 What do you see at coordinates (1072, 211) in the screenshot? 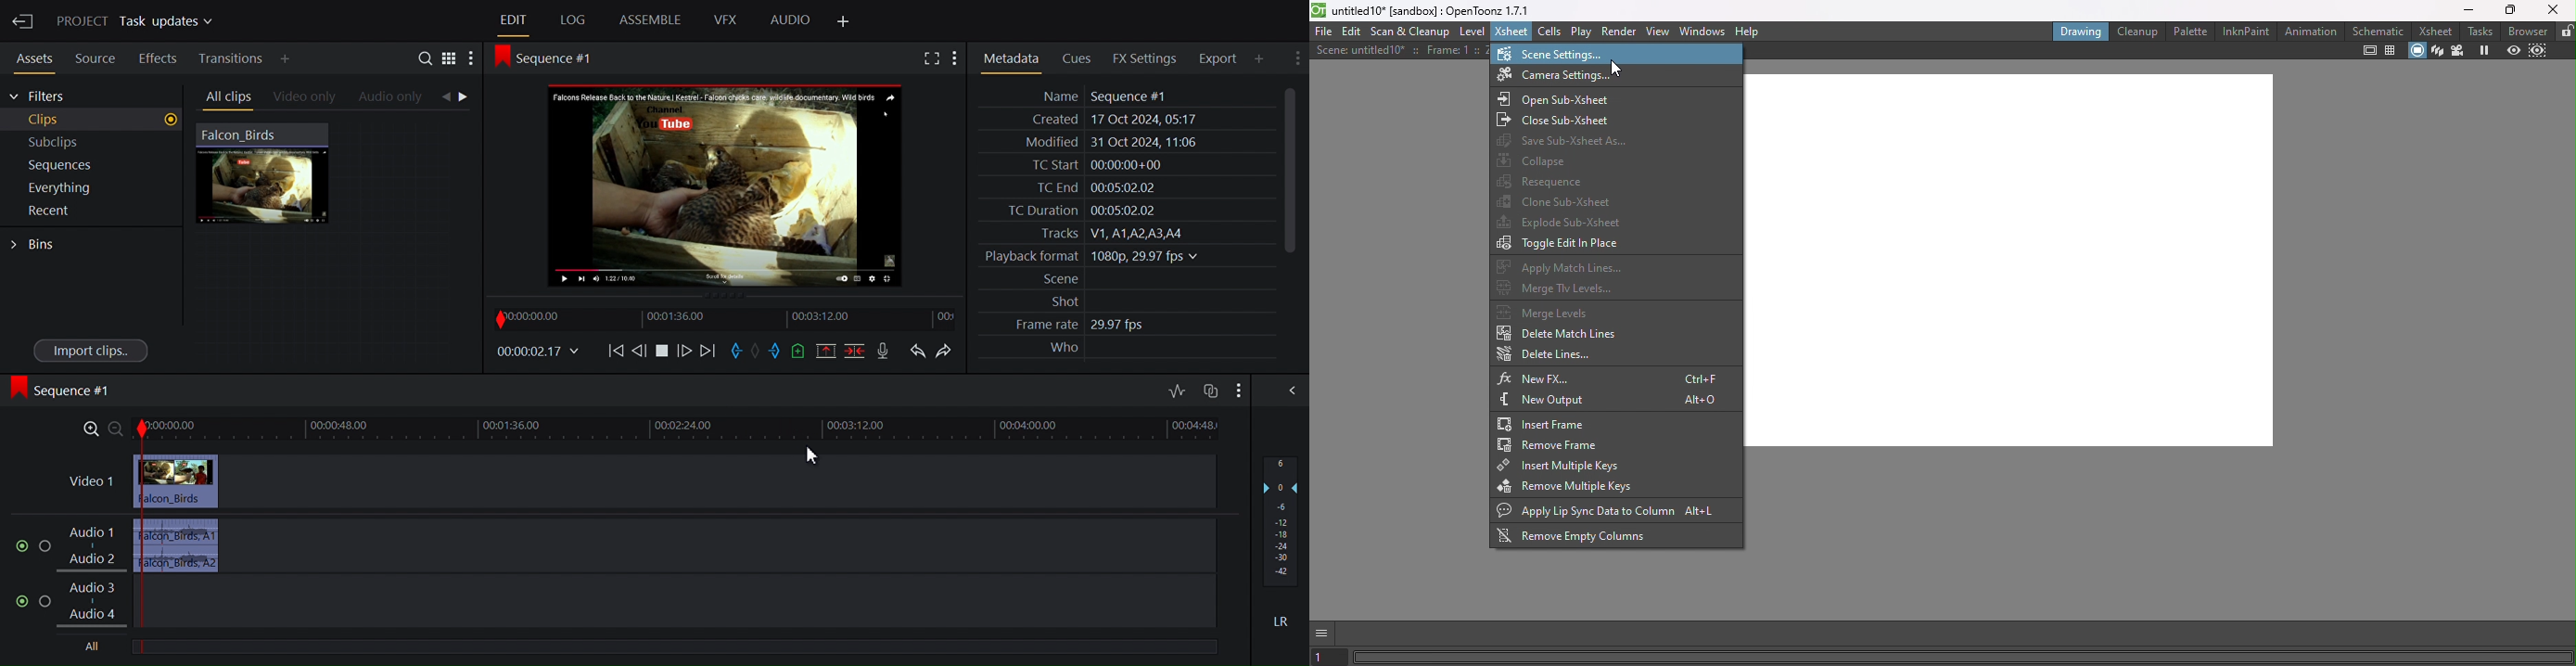
I see `TC Duration  00:05:02.02` at bounding box center [1072, 211].